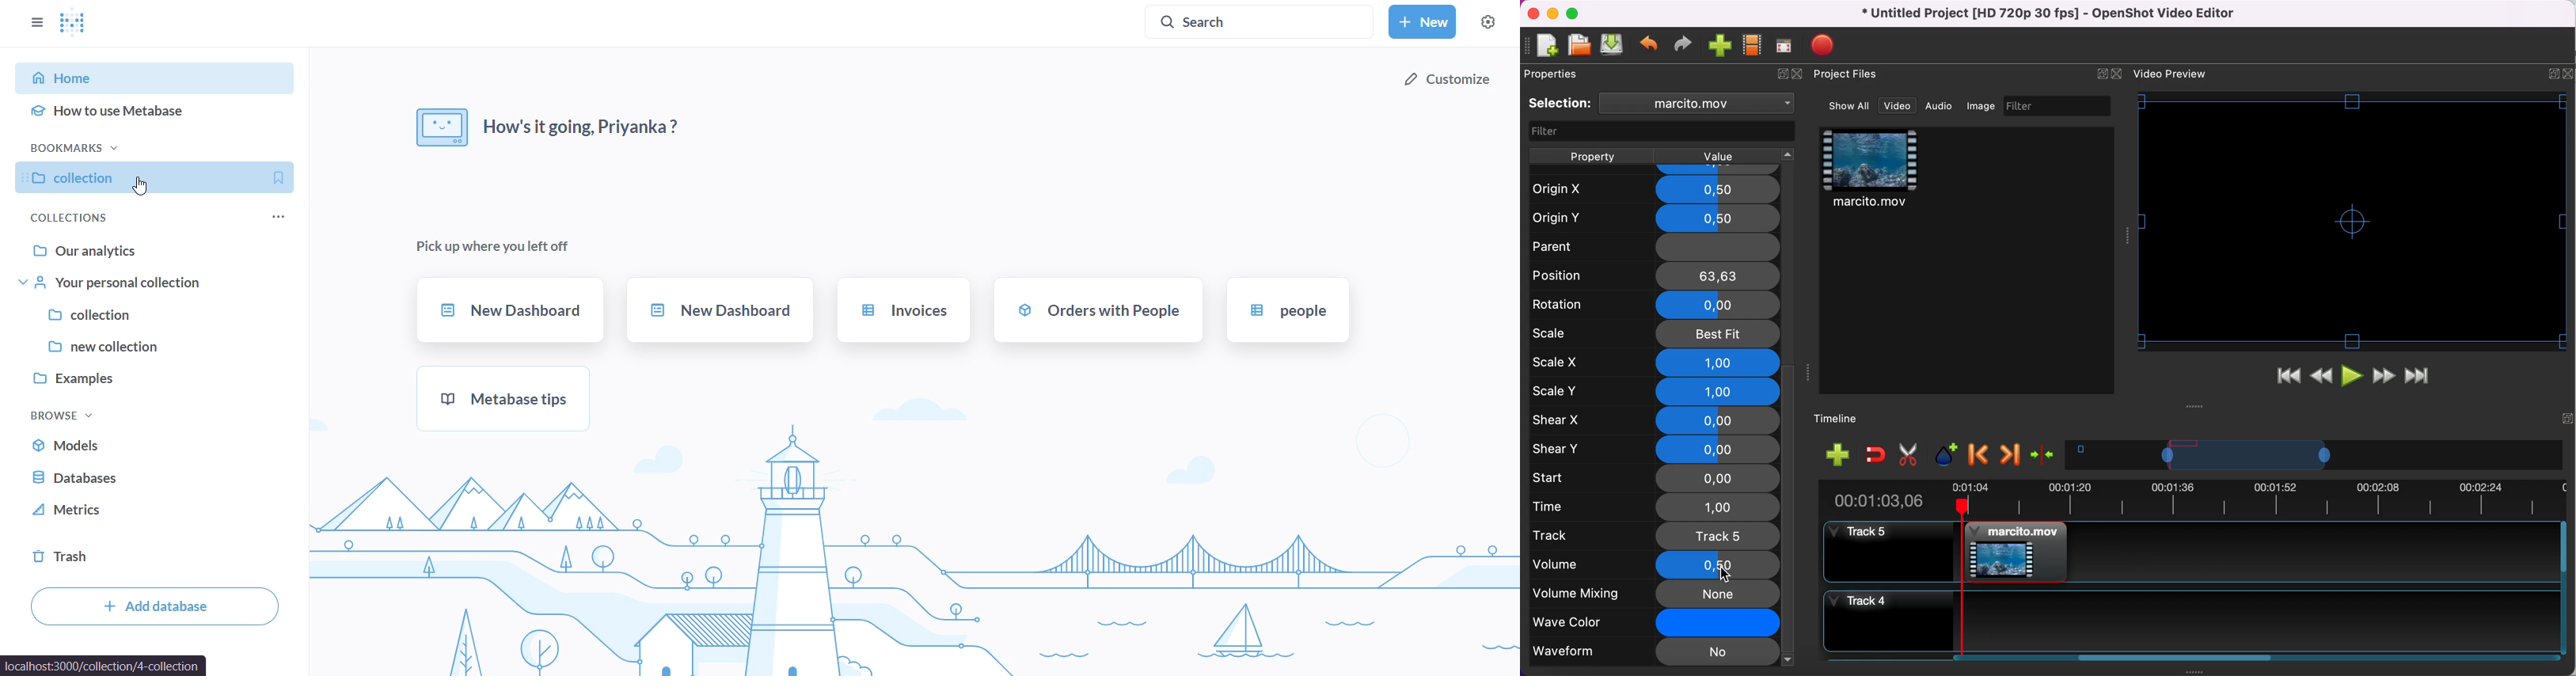 Image resolution: width=2576 pixels, height=700 pixels. What do you see at coordinates (1575, 13) in the screenshot?
I see `maximize` at bounding box center [1575, 13].